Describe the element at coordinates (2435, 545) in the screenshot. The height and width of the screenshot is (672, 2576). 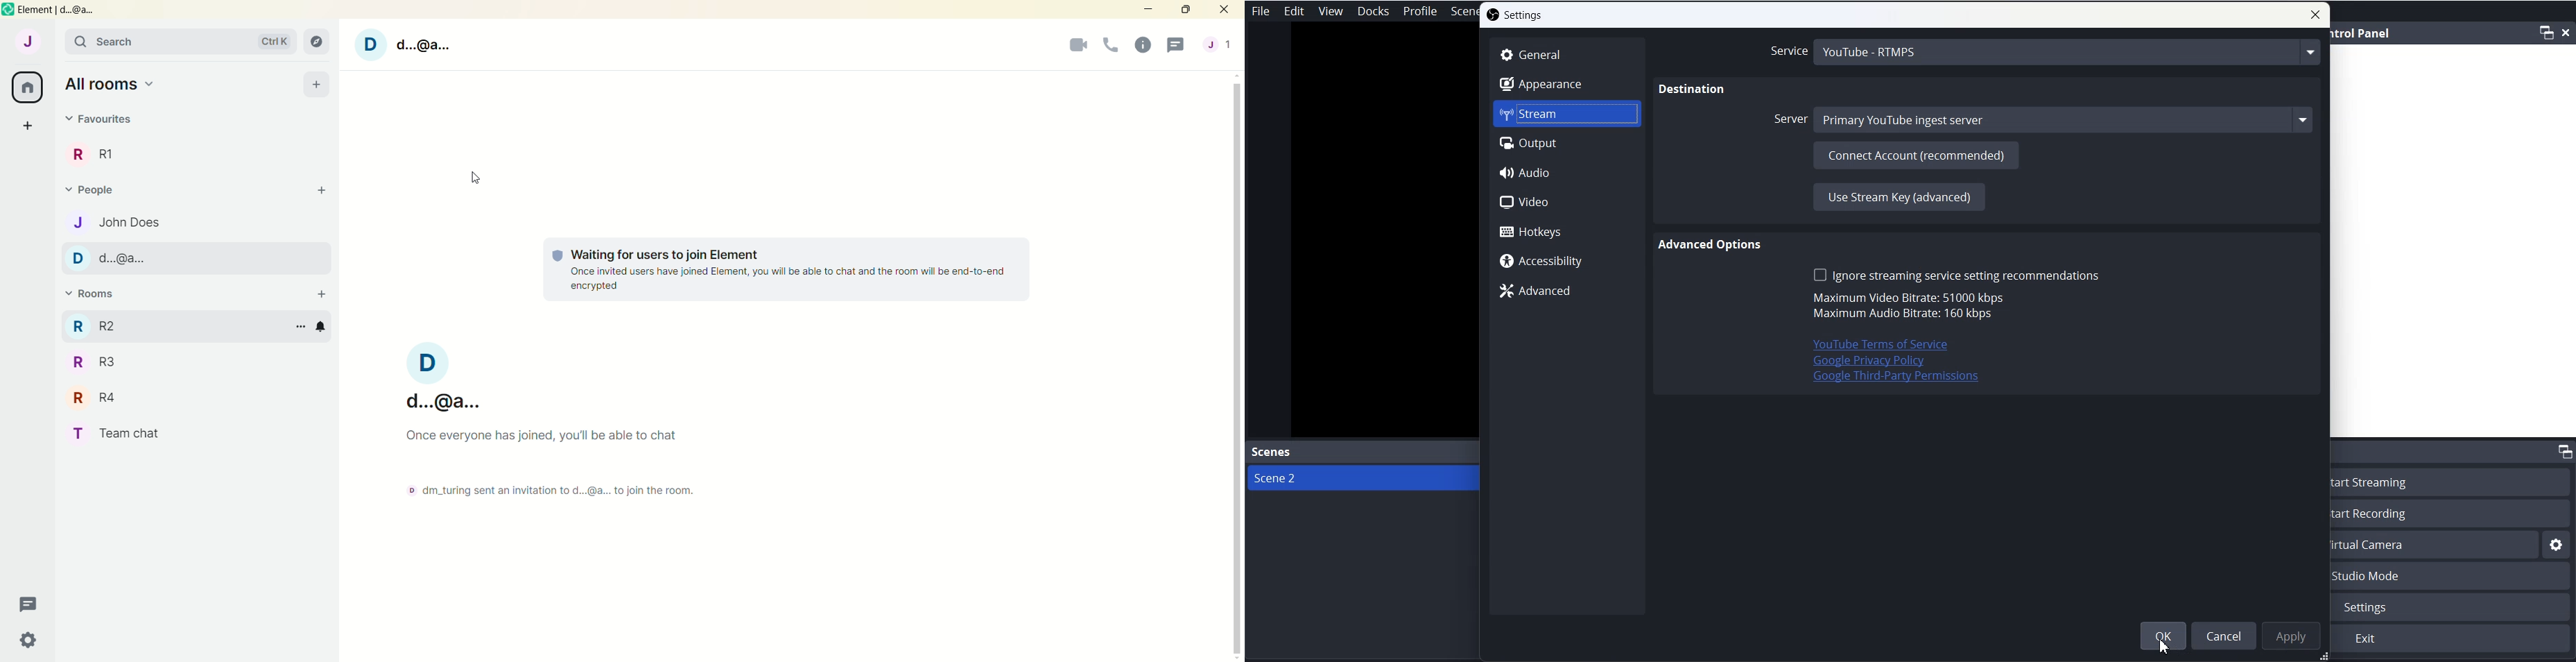
I see `Start Virtual Camera` at that location.